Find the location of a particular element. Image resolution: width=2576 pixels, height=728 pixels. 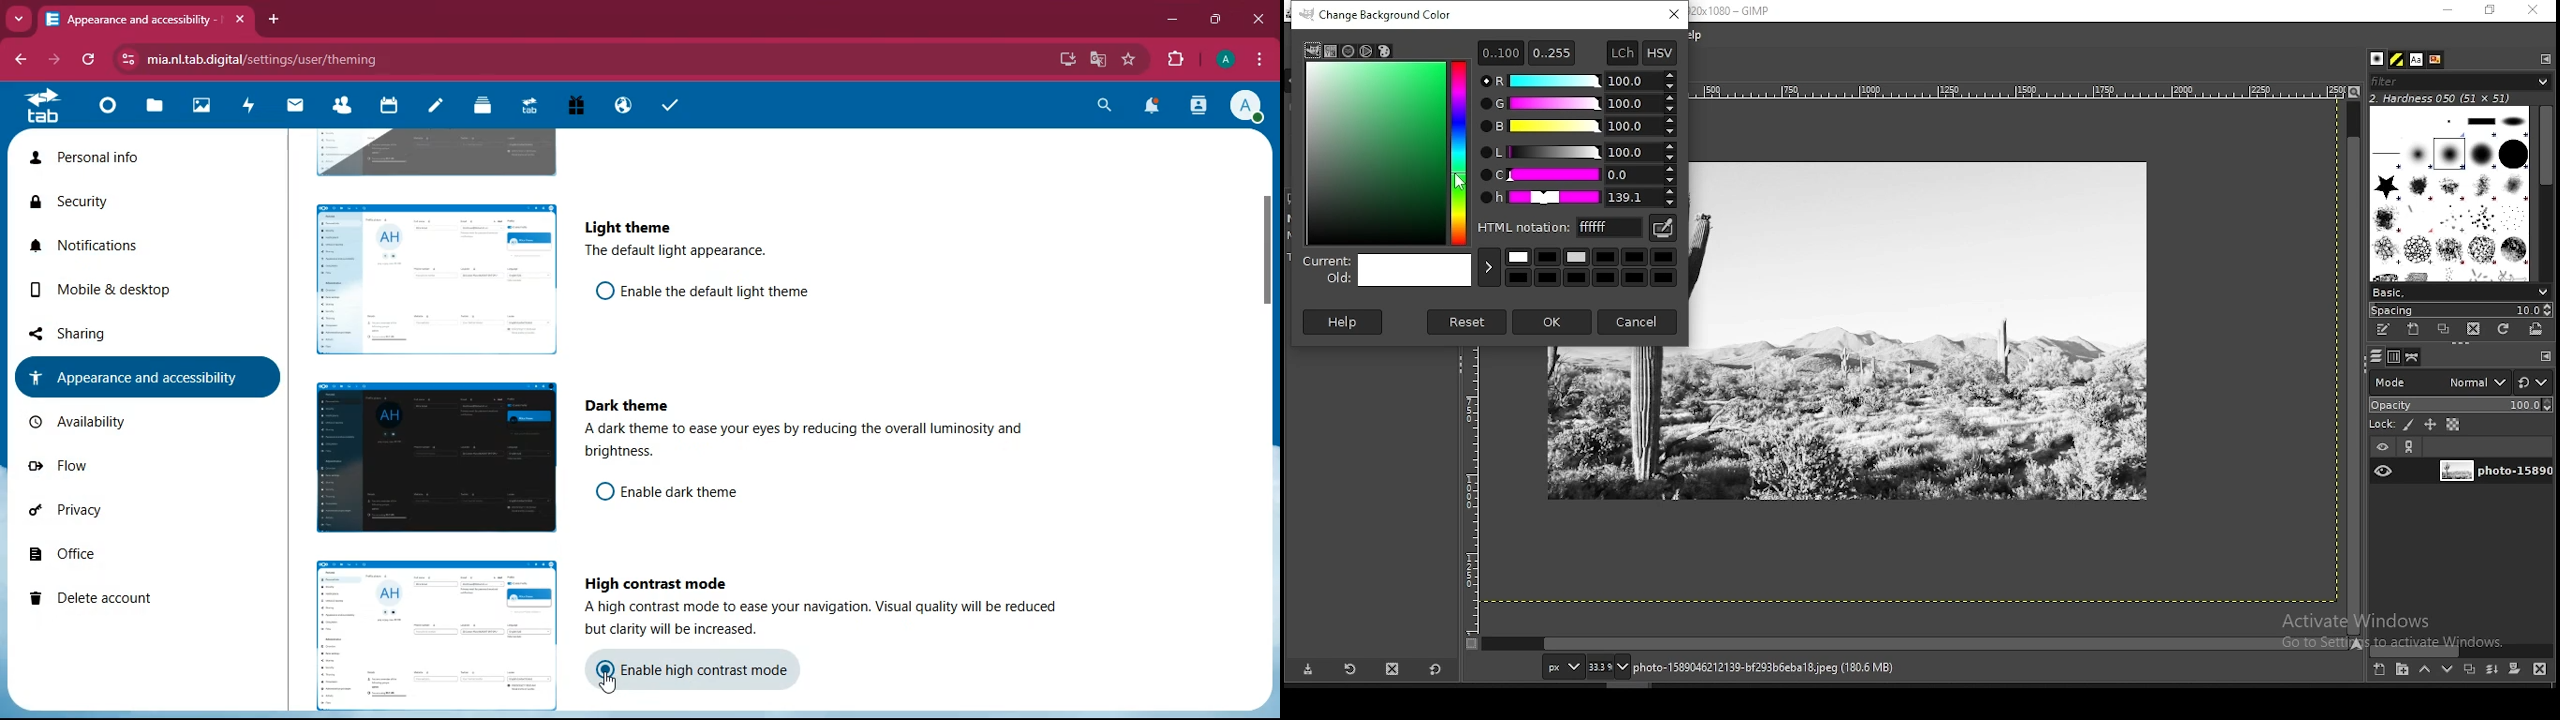

security is located at coordinates (94, 203).